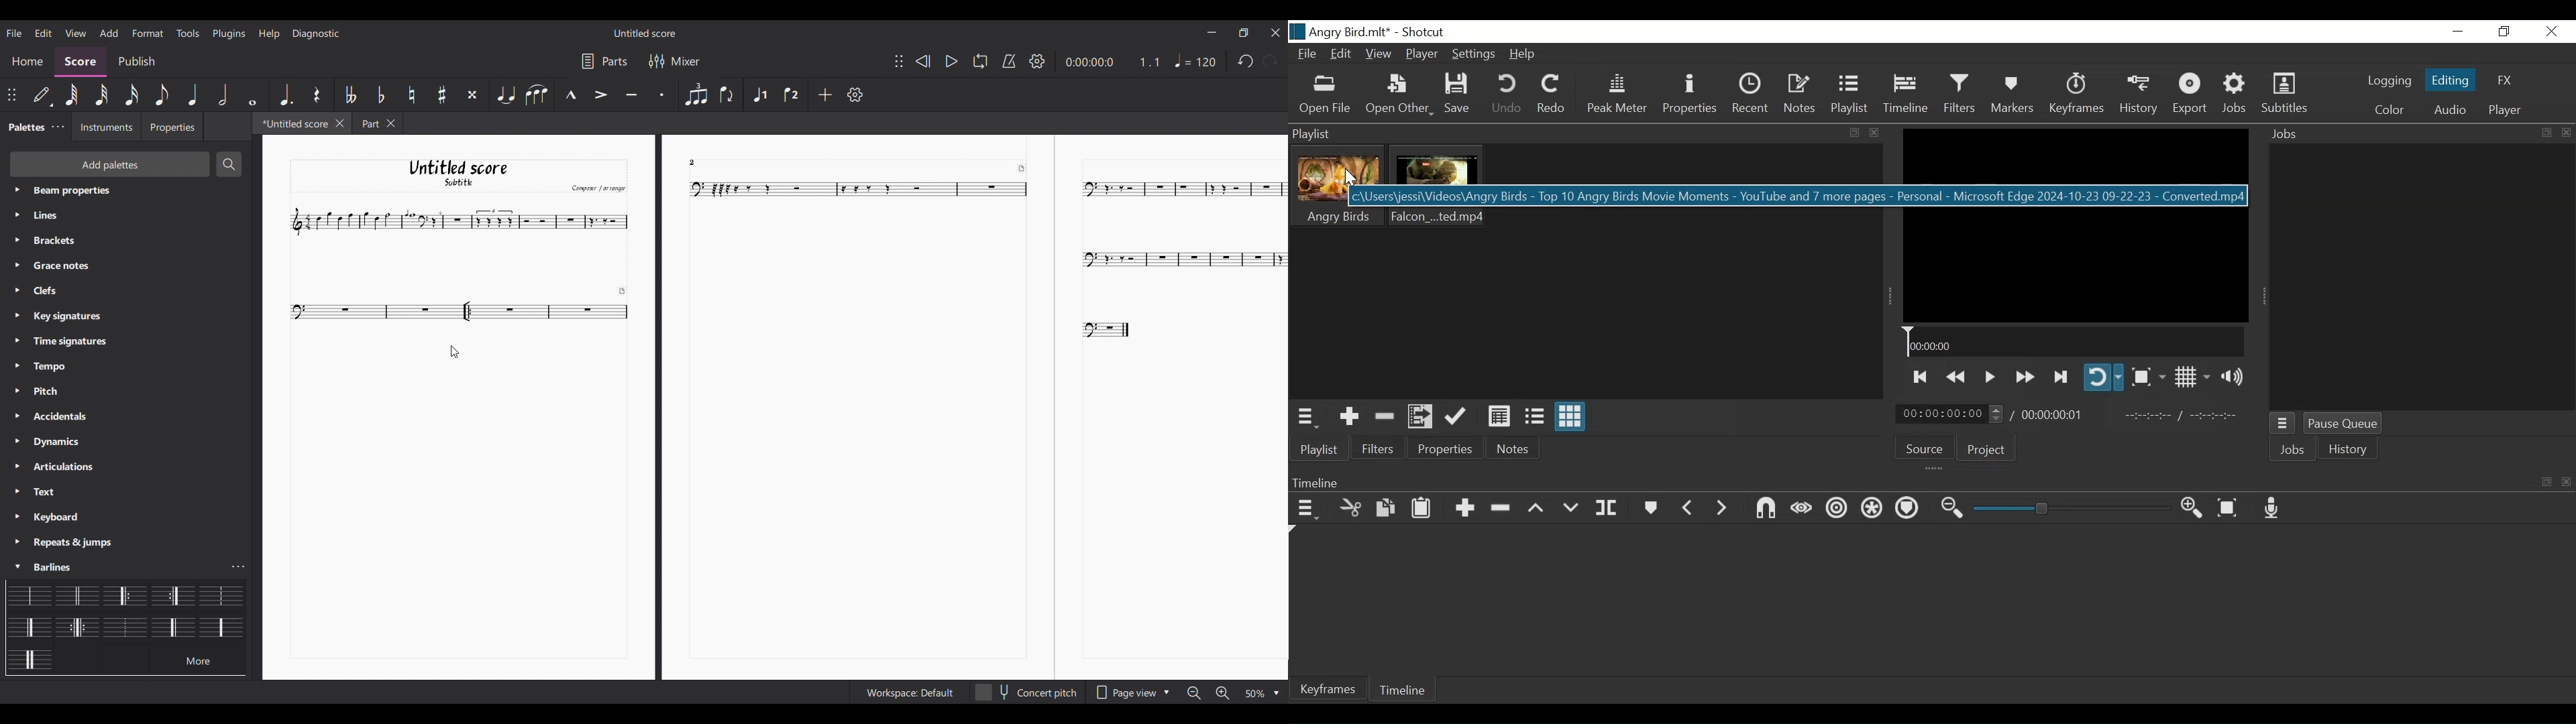 This screenshot has height=728, width=2576. What do you see at coordinates (2024, 375) in the screenshot?
I see `Play quickly forward` at bounding box center [2024, 375].